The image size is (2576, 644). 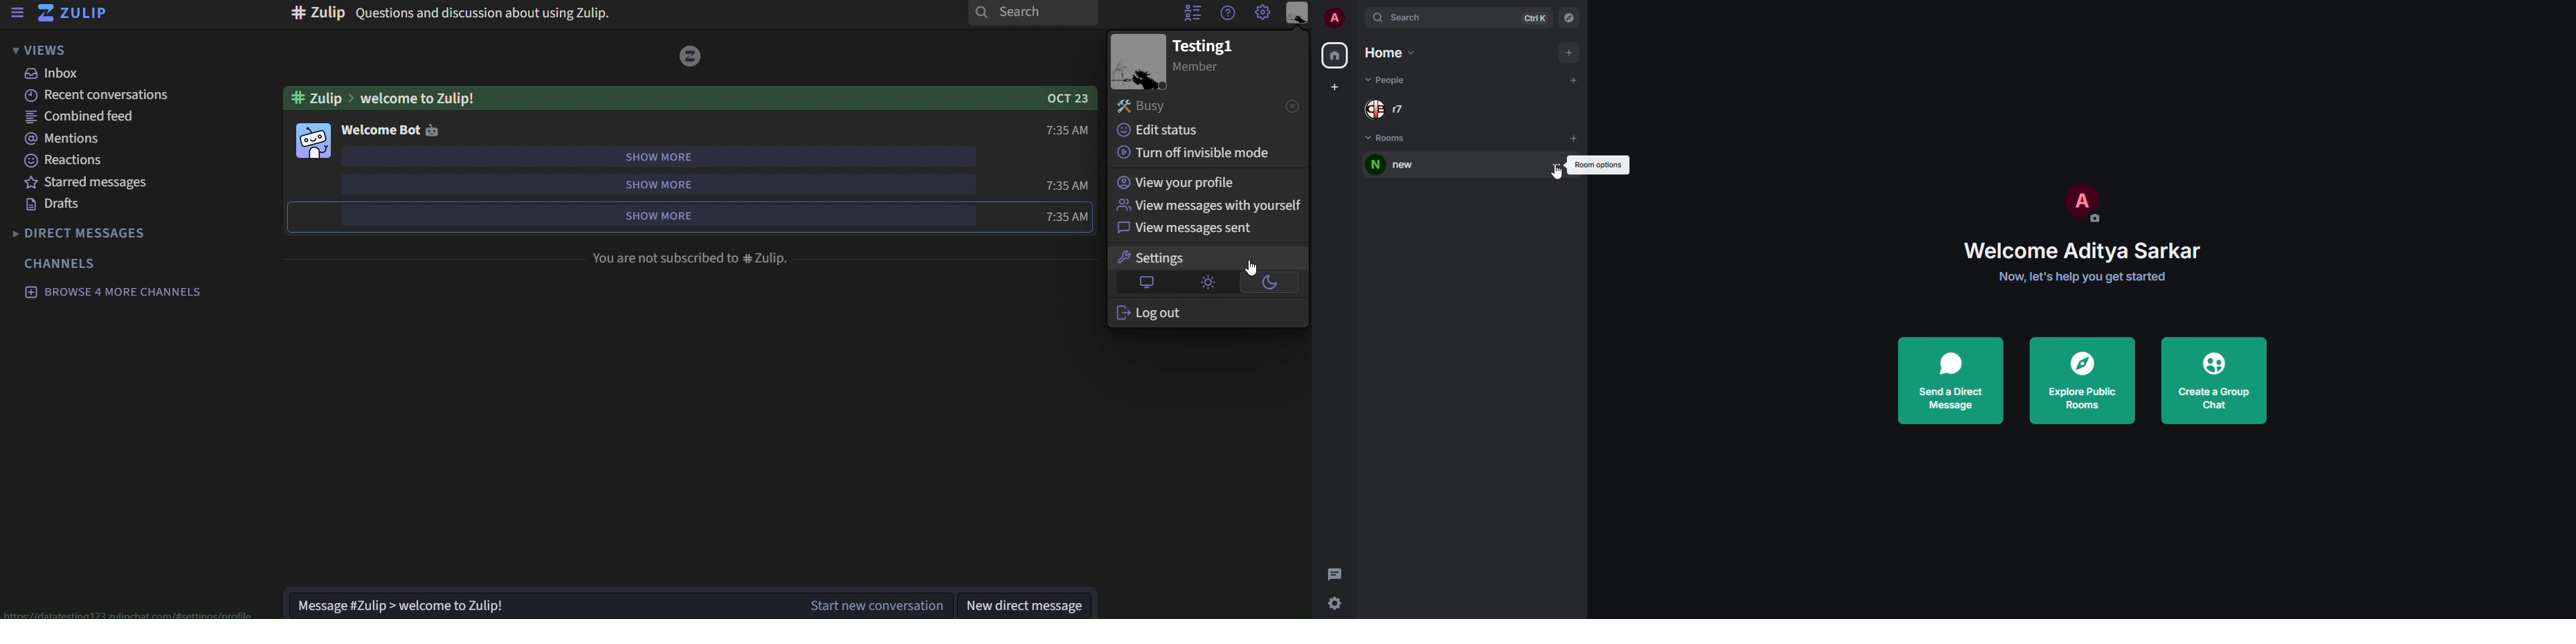 What do you see at coordinates (1207, 205) in the screenshot?
I see `view messages with yourself` at bounding box center [1207, 205].